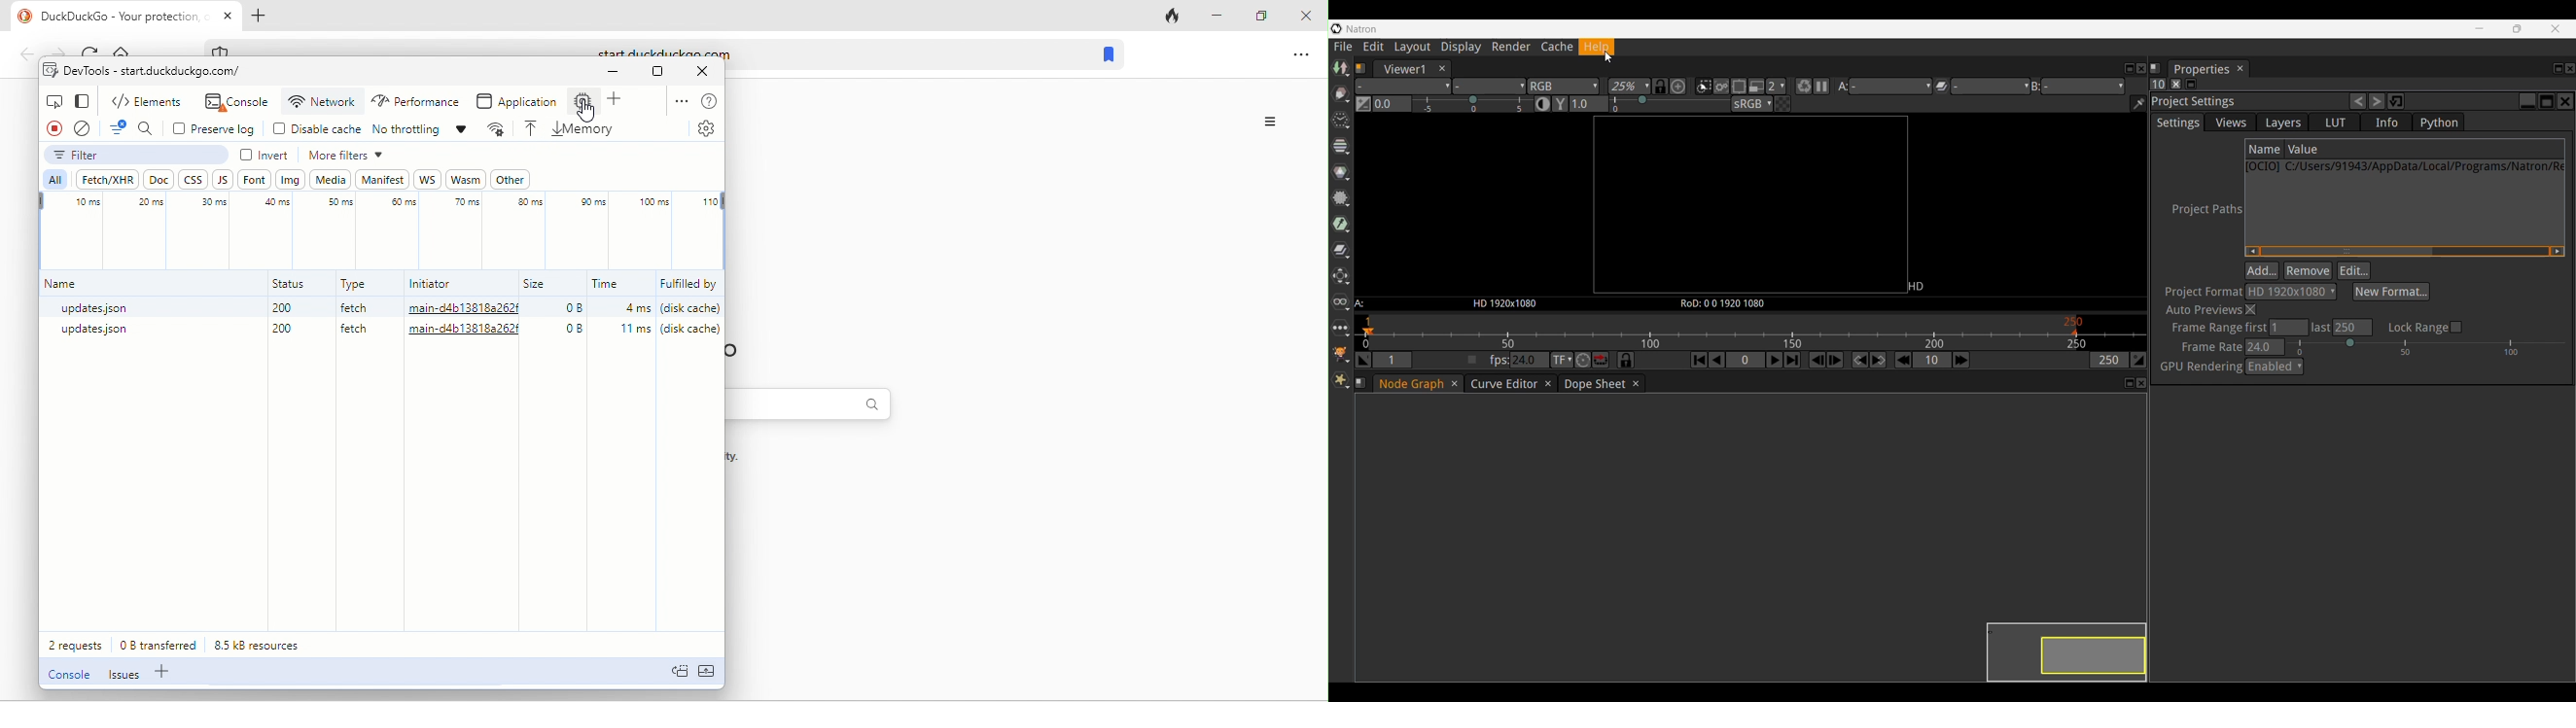 The image size is (2576, 728). What do you see at coordinates (574, 309) in the screenshot?
I see `0B` at bounding box center [574, 309].